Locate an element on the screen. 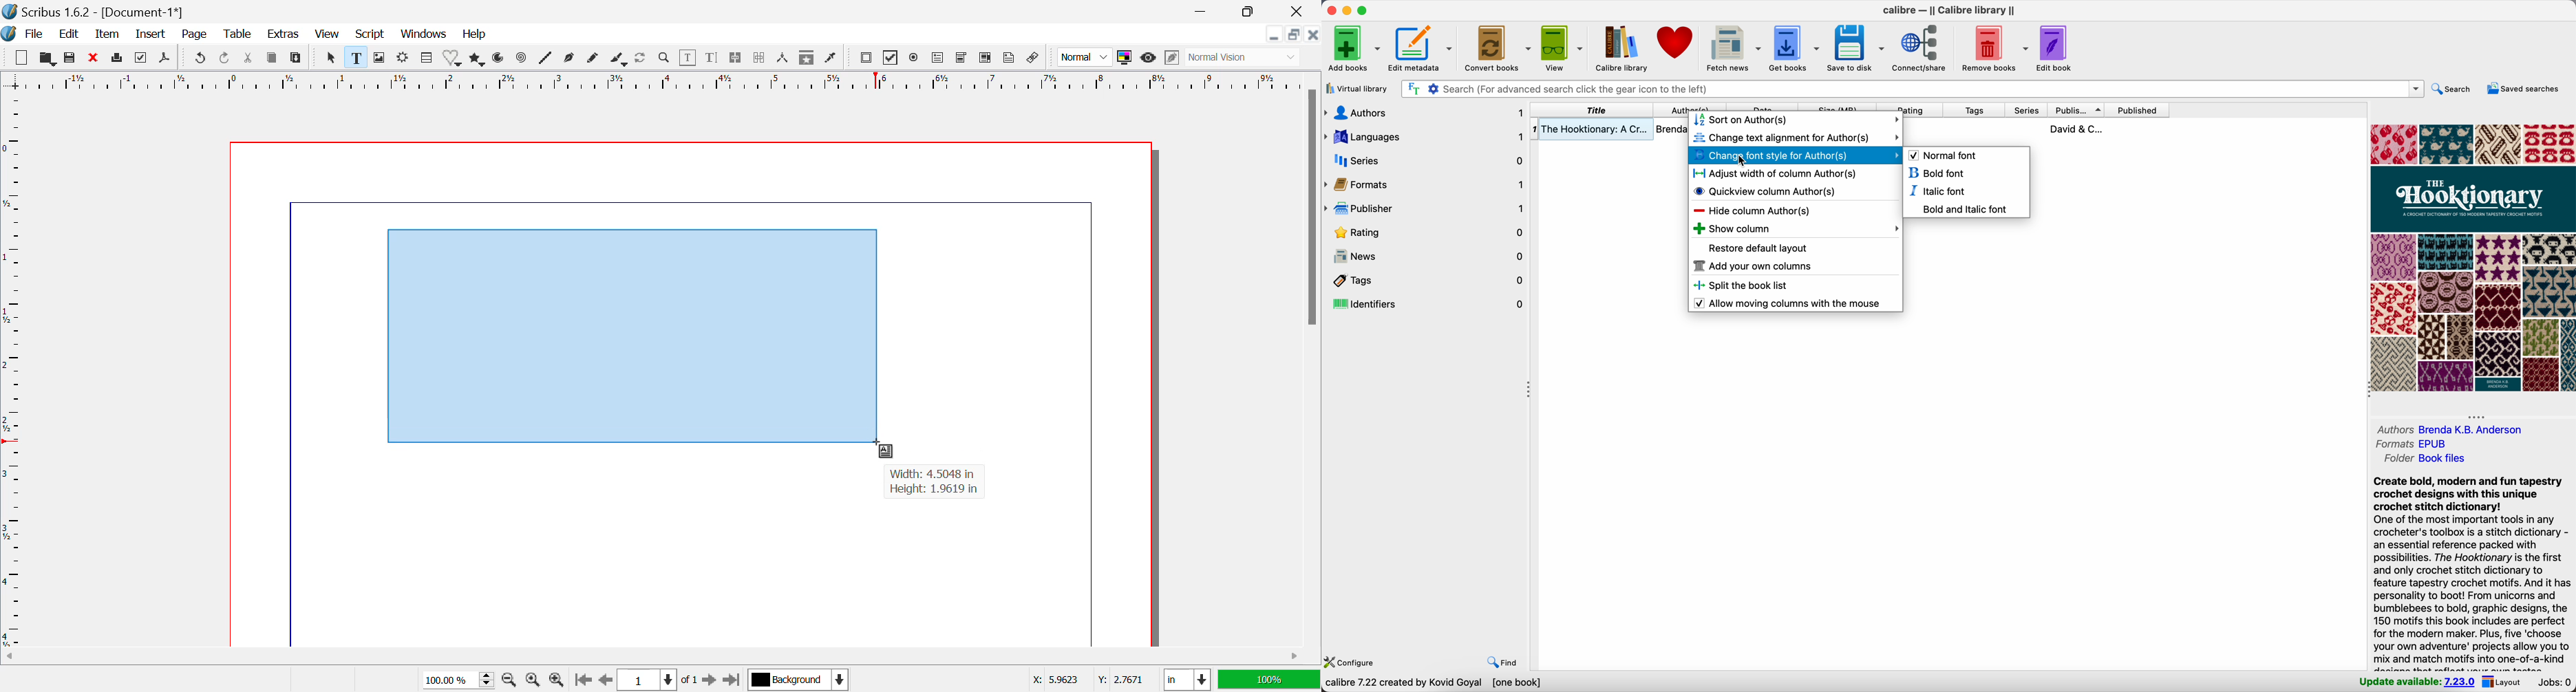 This screenshot has width=2576, height=700. Text Frame is located at coordinates (356, 59).